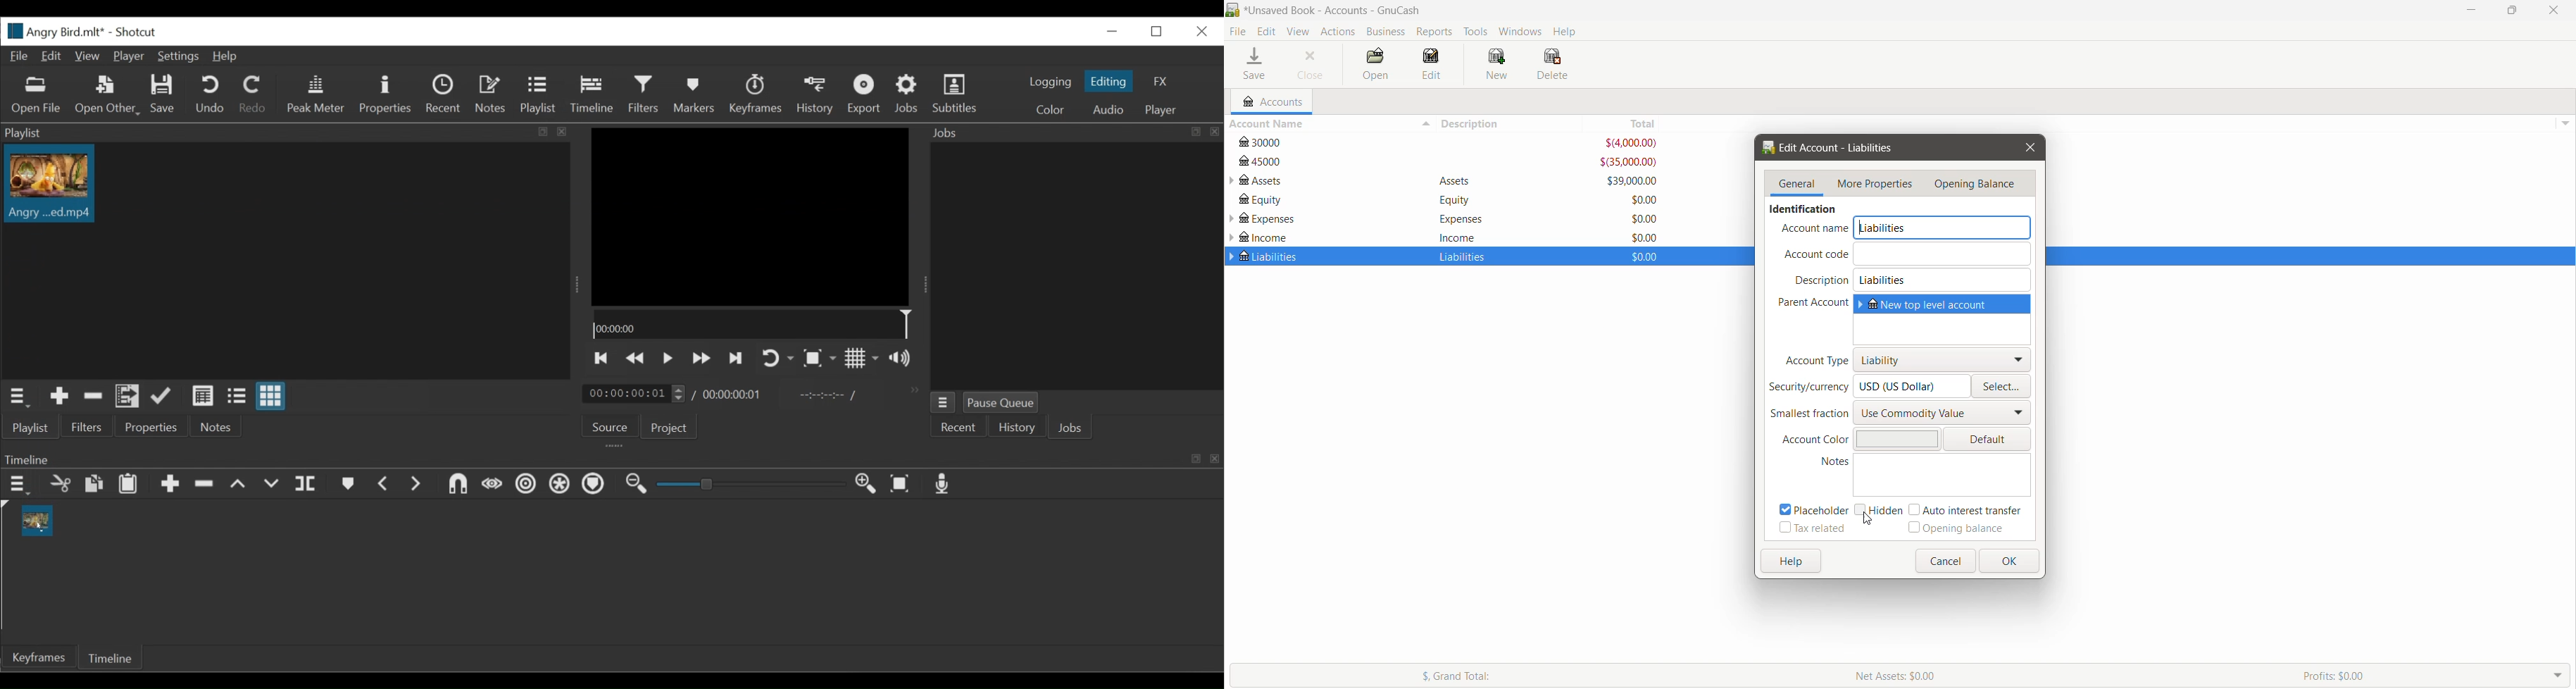 Image resolution: width=2576 pixels, height=700 pixels. I want to click on Scrub while dragging, so click(493, 485).